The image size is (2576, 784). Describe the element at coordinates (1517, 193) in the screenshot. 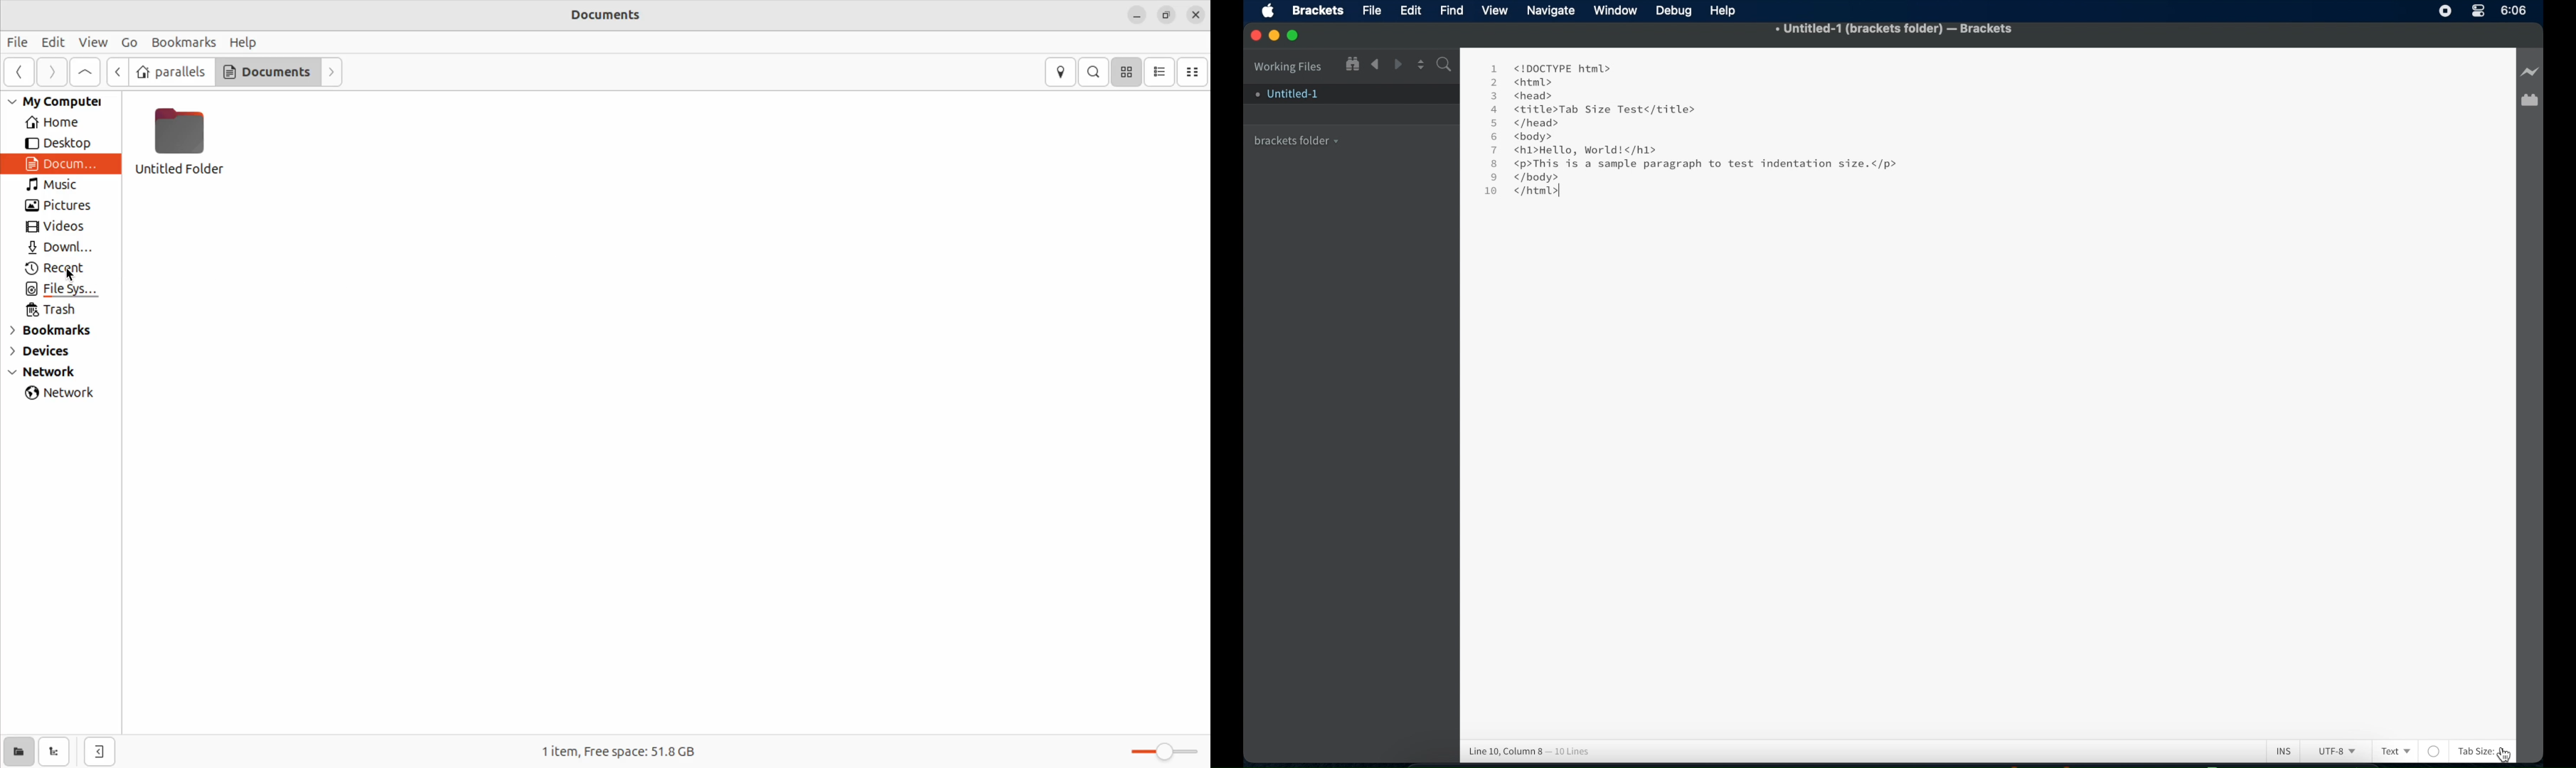

I see `10 </html>` at that location.